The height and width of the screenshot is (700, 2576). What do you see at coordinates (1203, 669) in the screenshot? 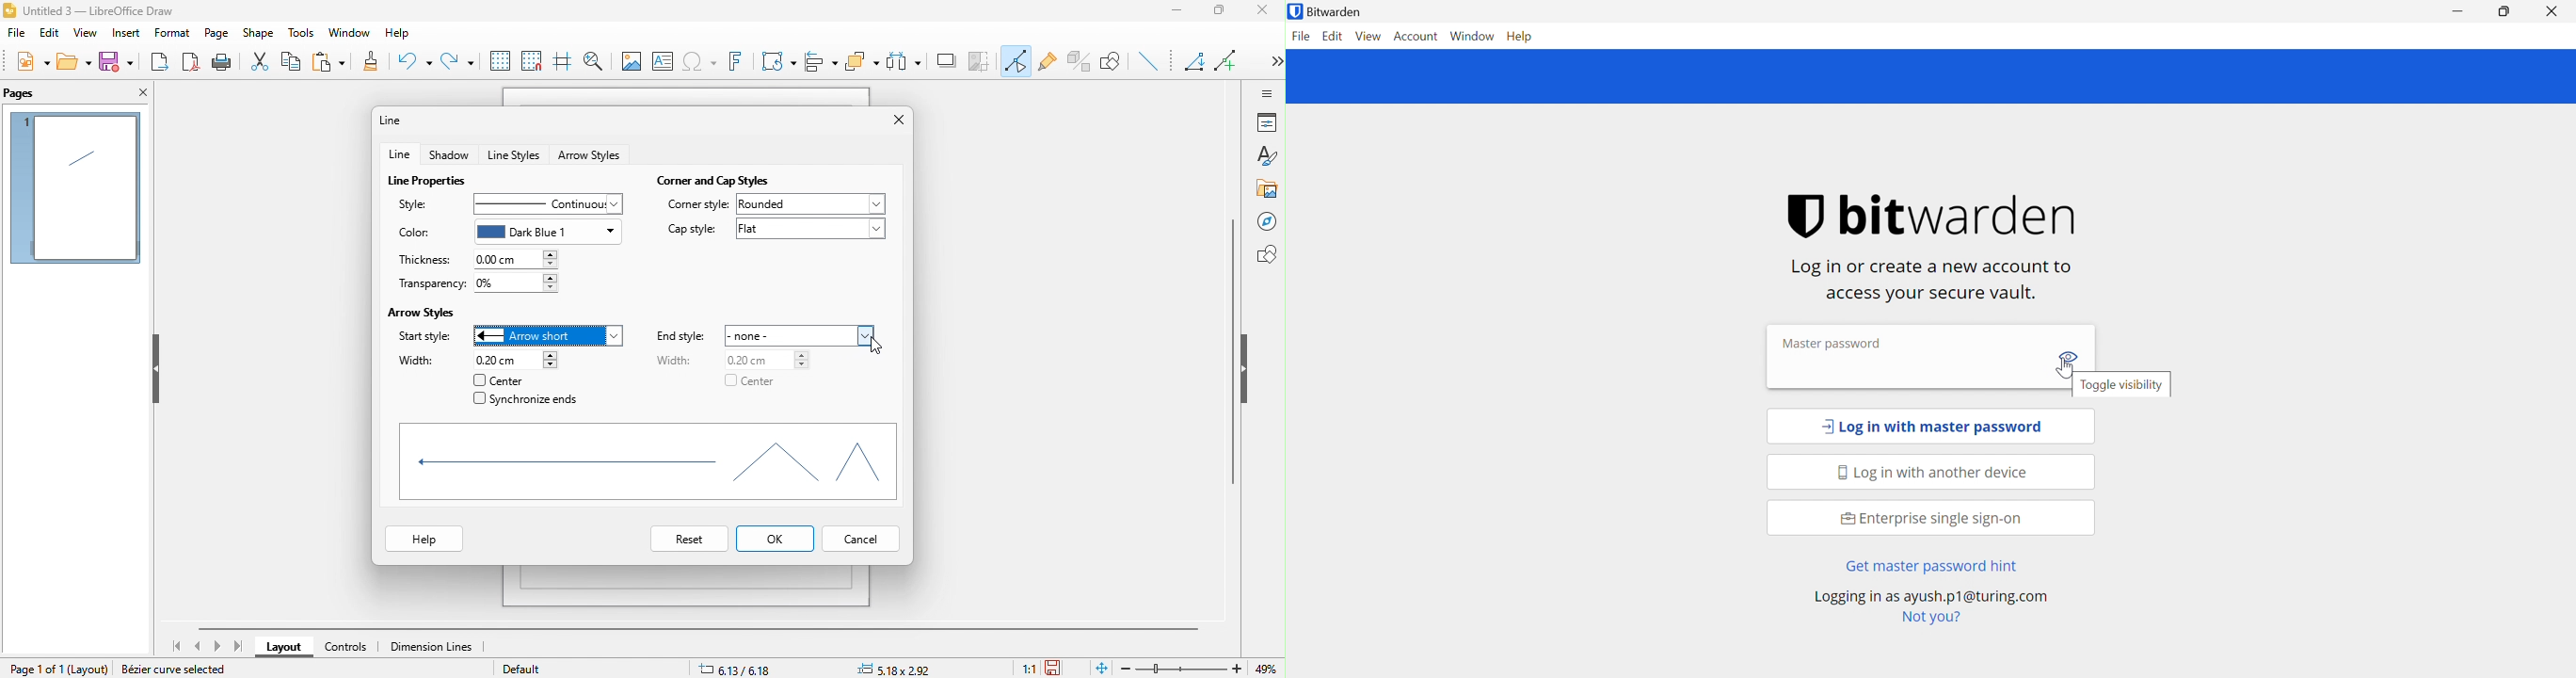
I see `zoom` at bounding box center [1203, 669].